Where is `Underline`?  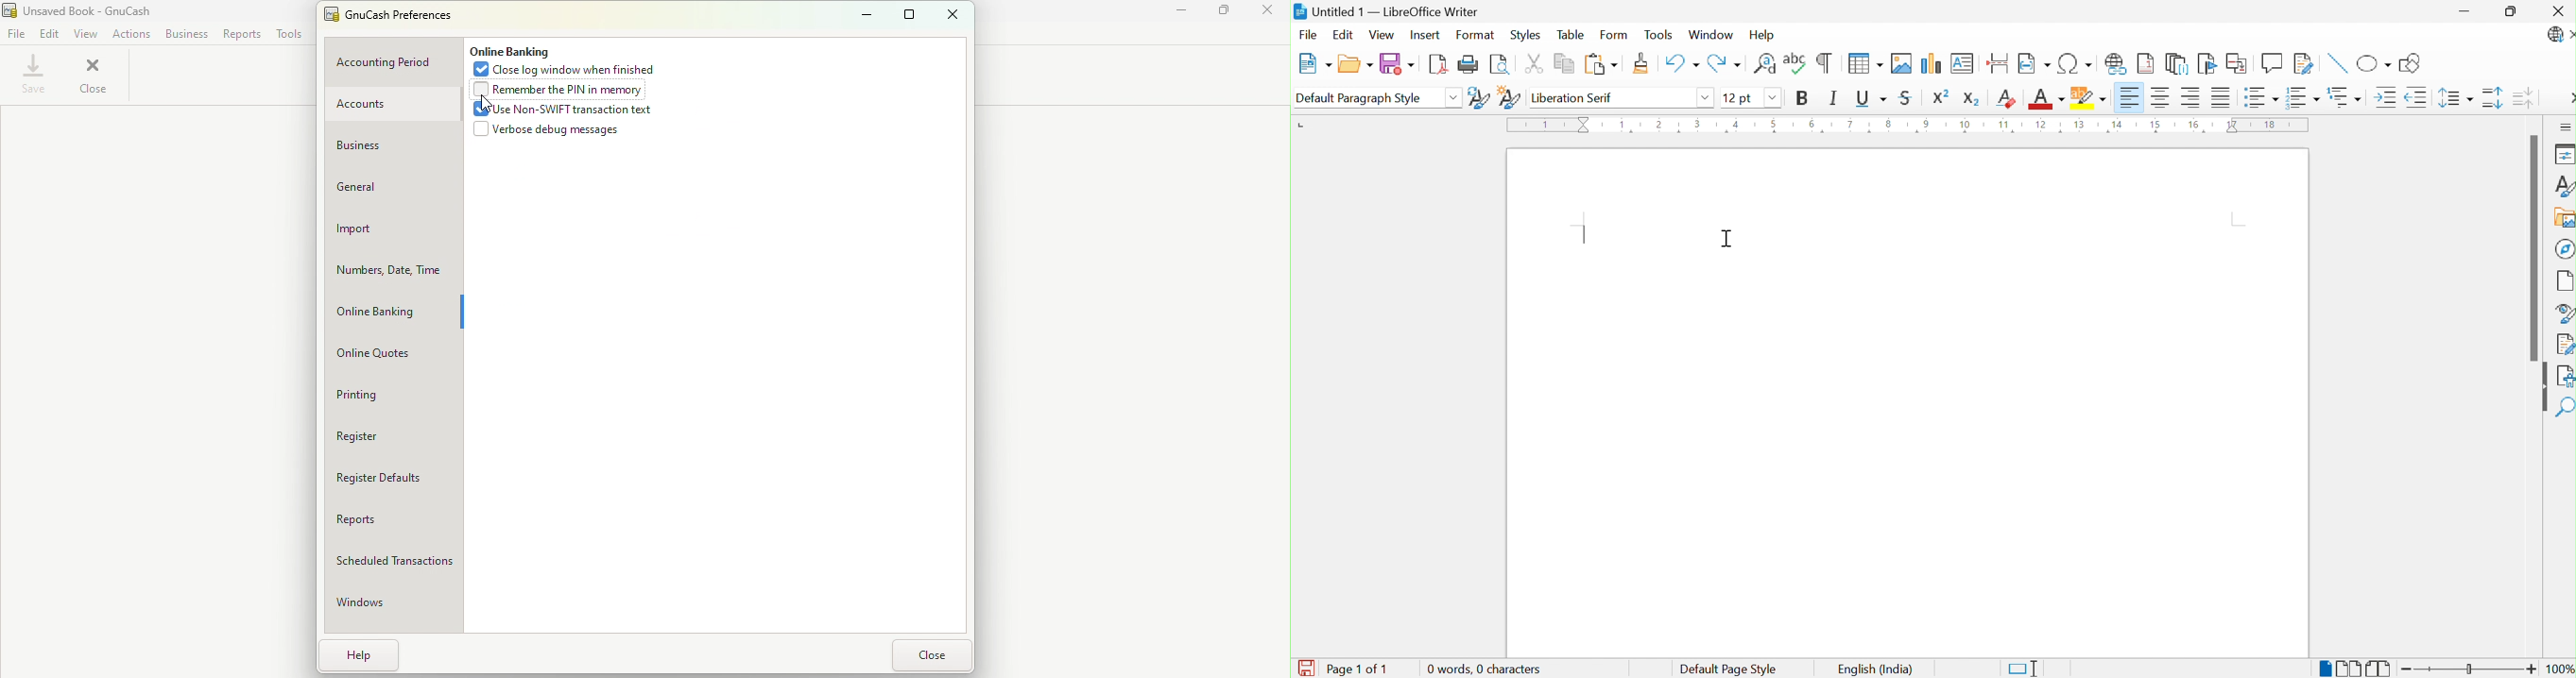 Underline is located at coordinates (1873, 98).